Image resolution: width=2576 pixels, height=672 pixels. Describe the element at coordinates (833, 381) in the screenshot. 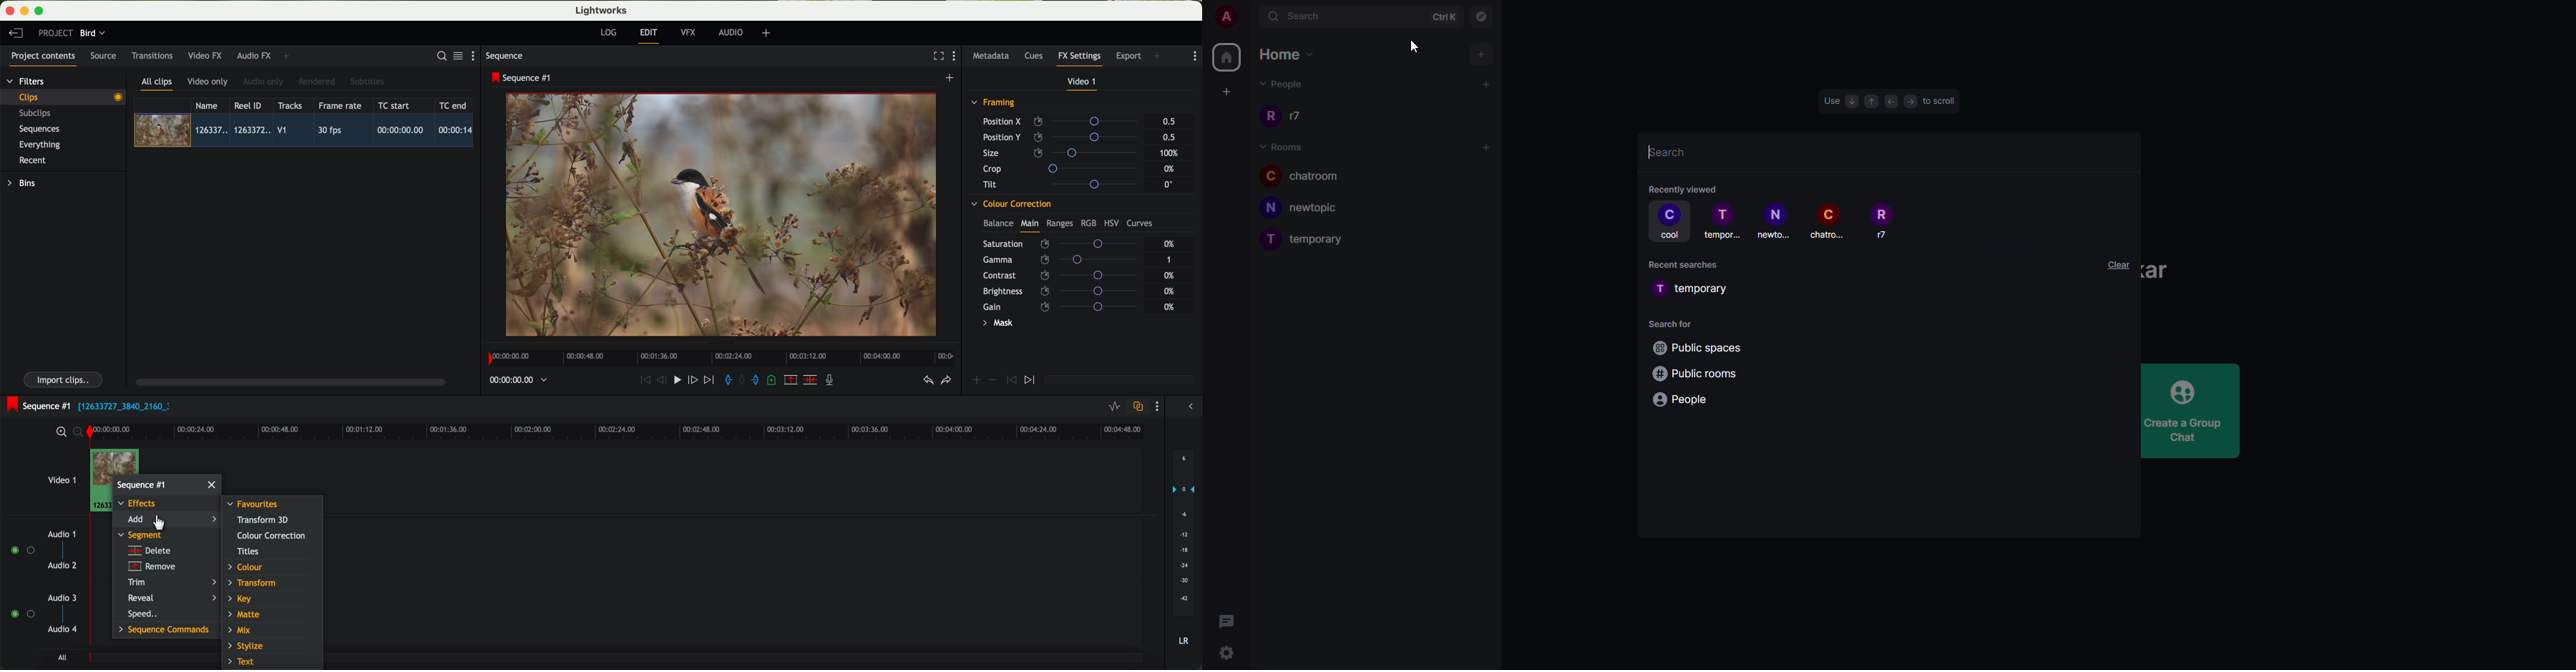

I see `record a voice-over` at that location.